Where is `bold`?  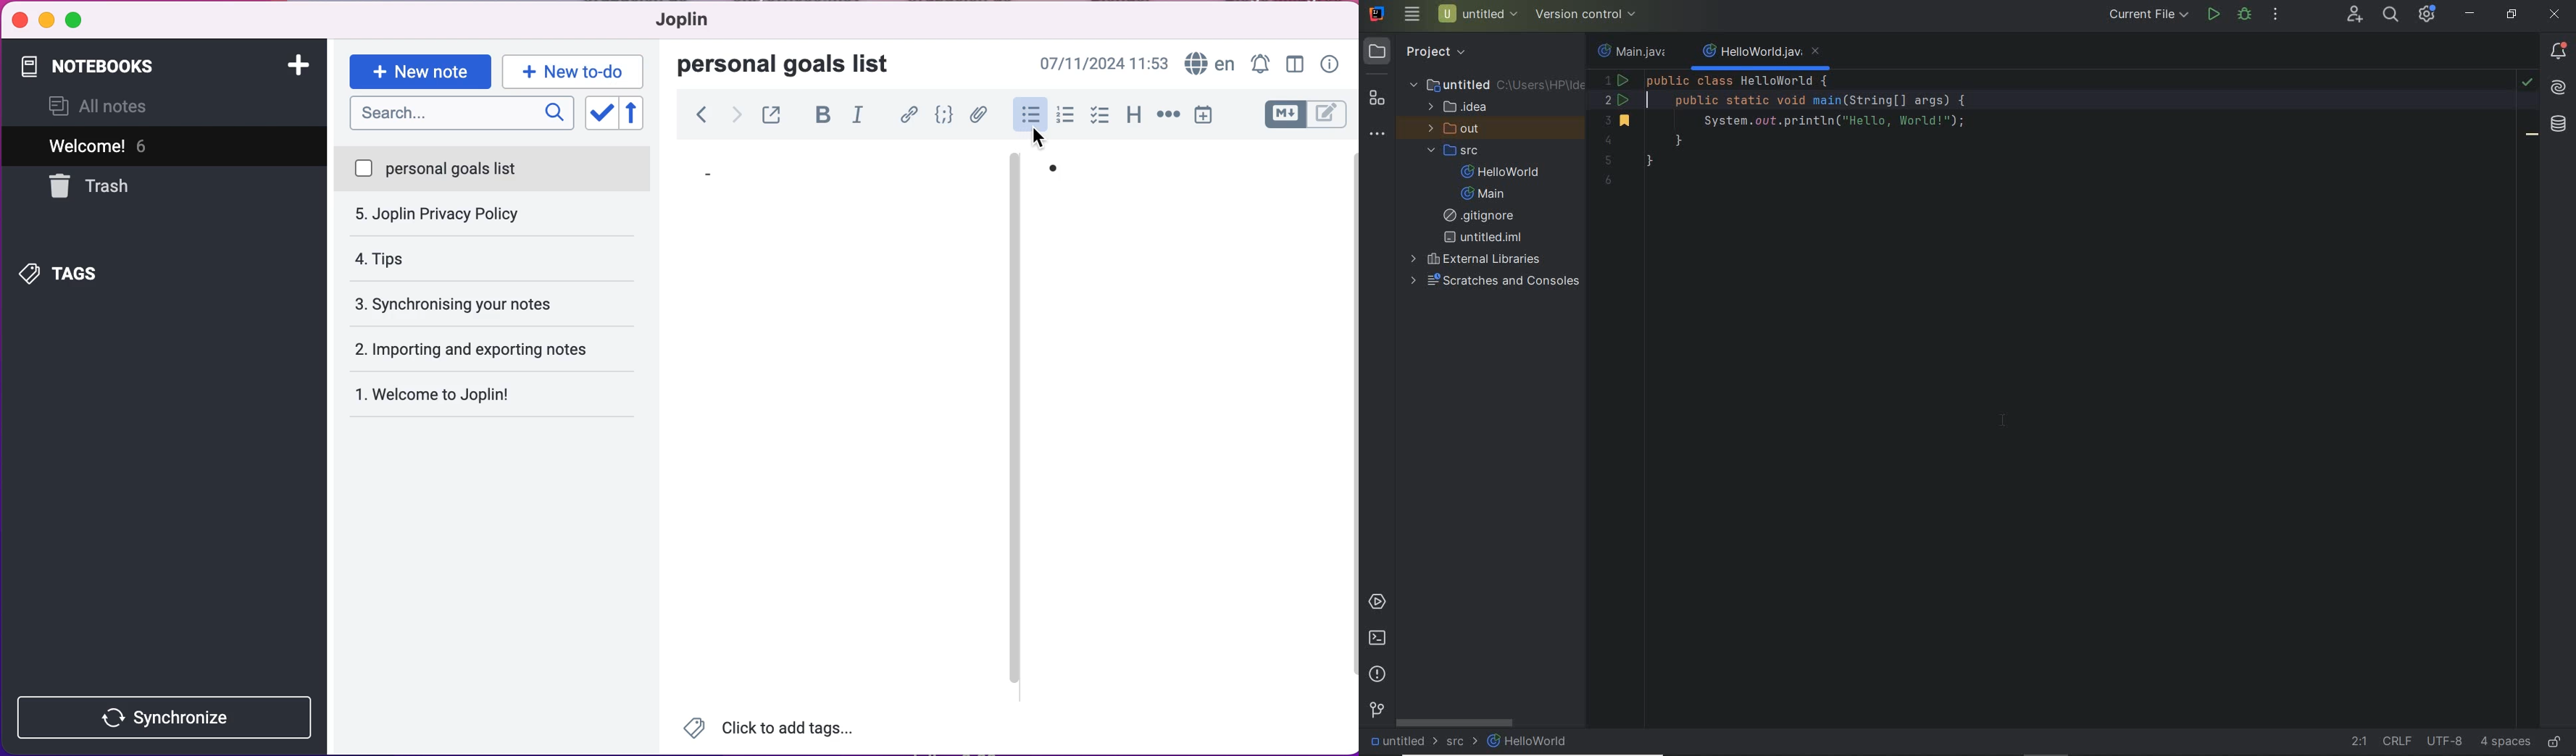
bold is located at coordinates (820, 117).